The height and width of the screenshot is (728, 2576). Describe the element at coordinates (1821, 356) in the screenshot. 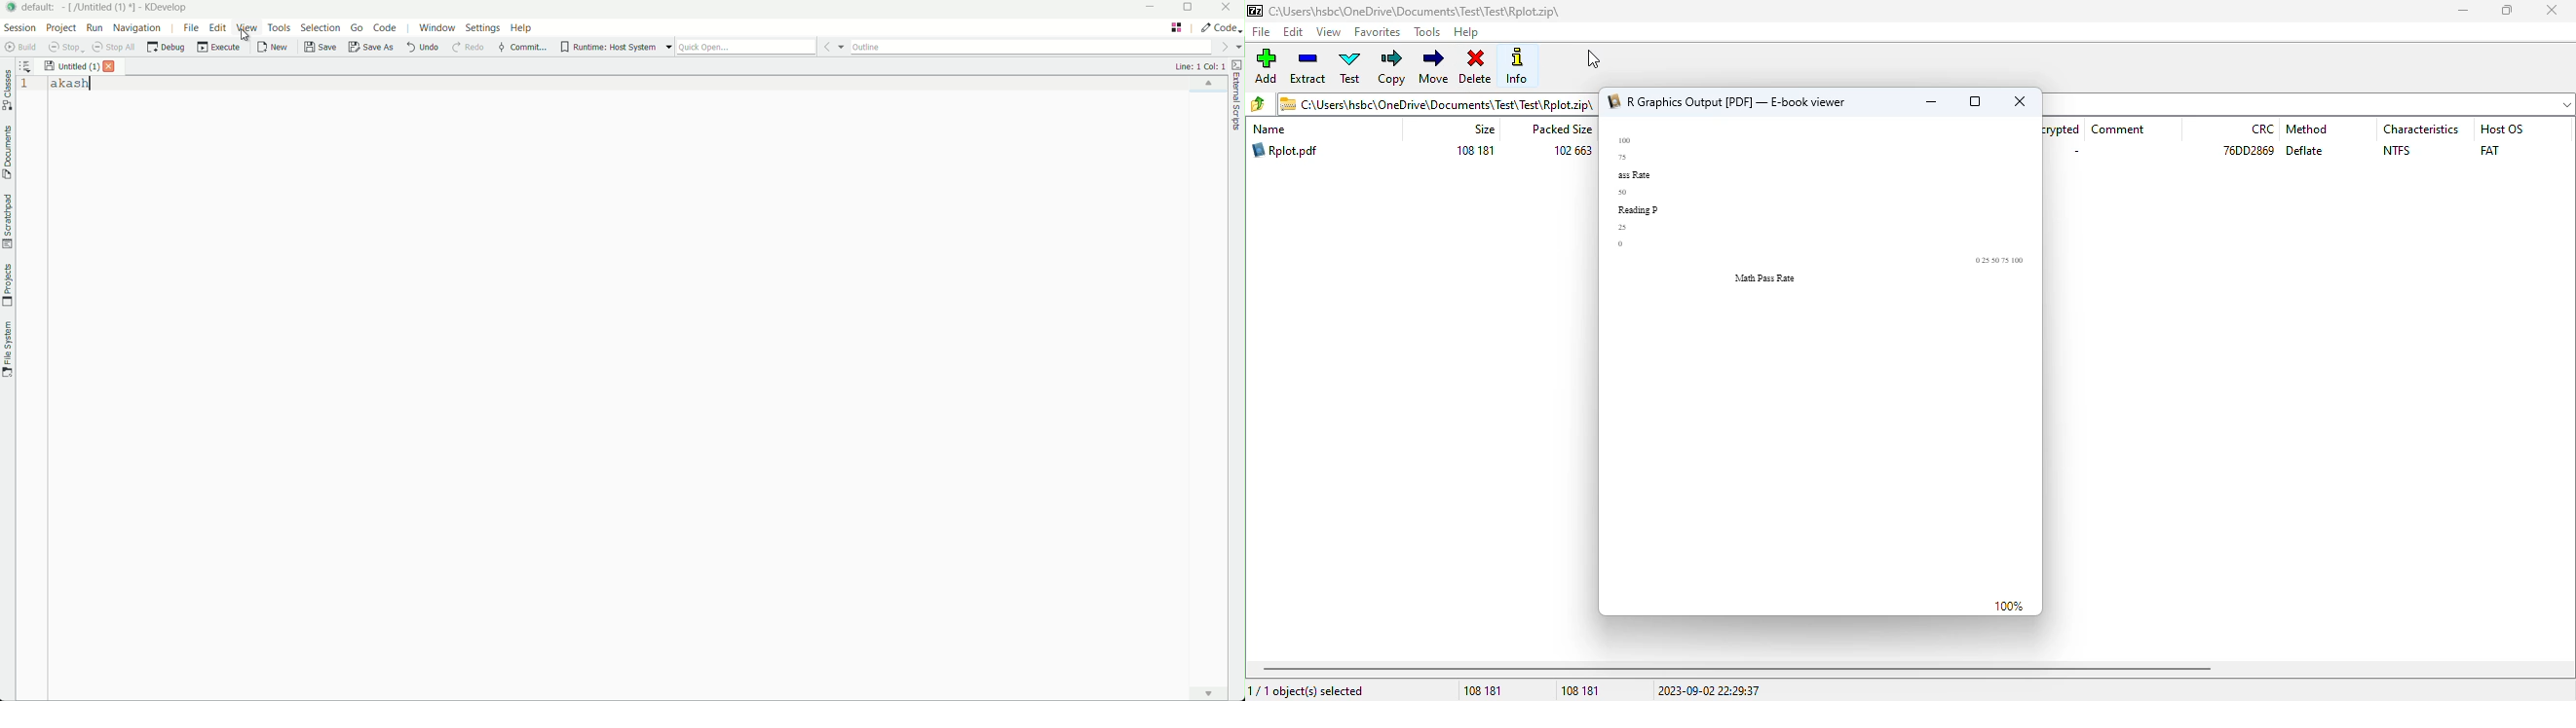

I see `file view without extracting it` at that location.